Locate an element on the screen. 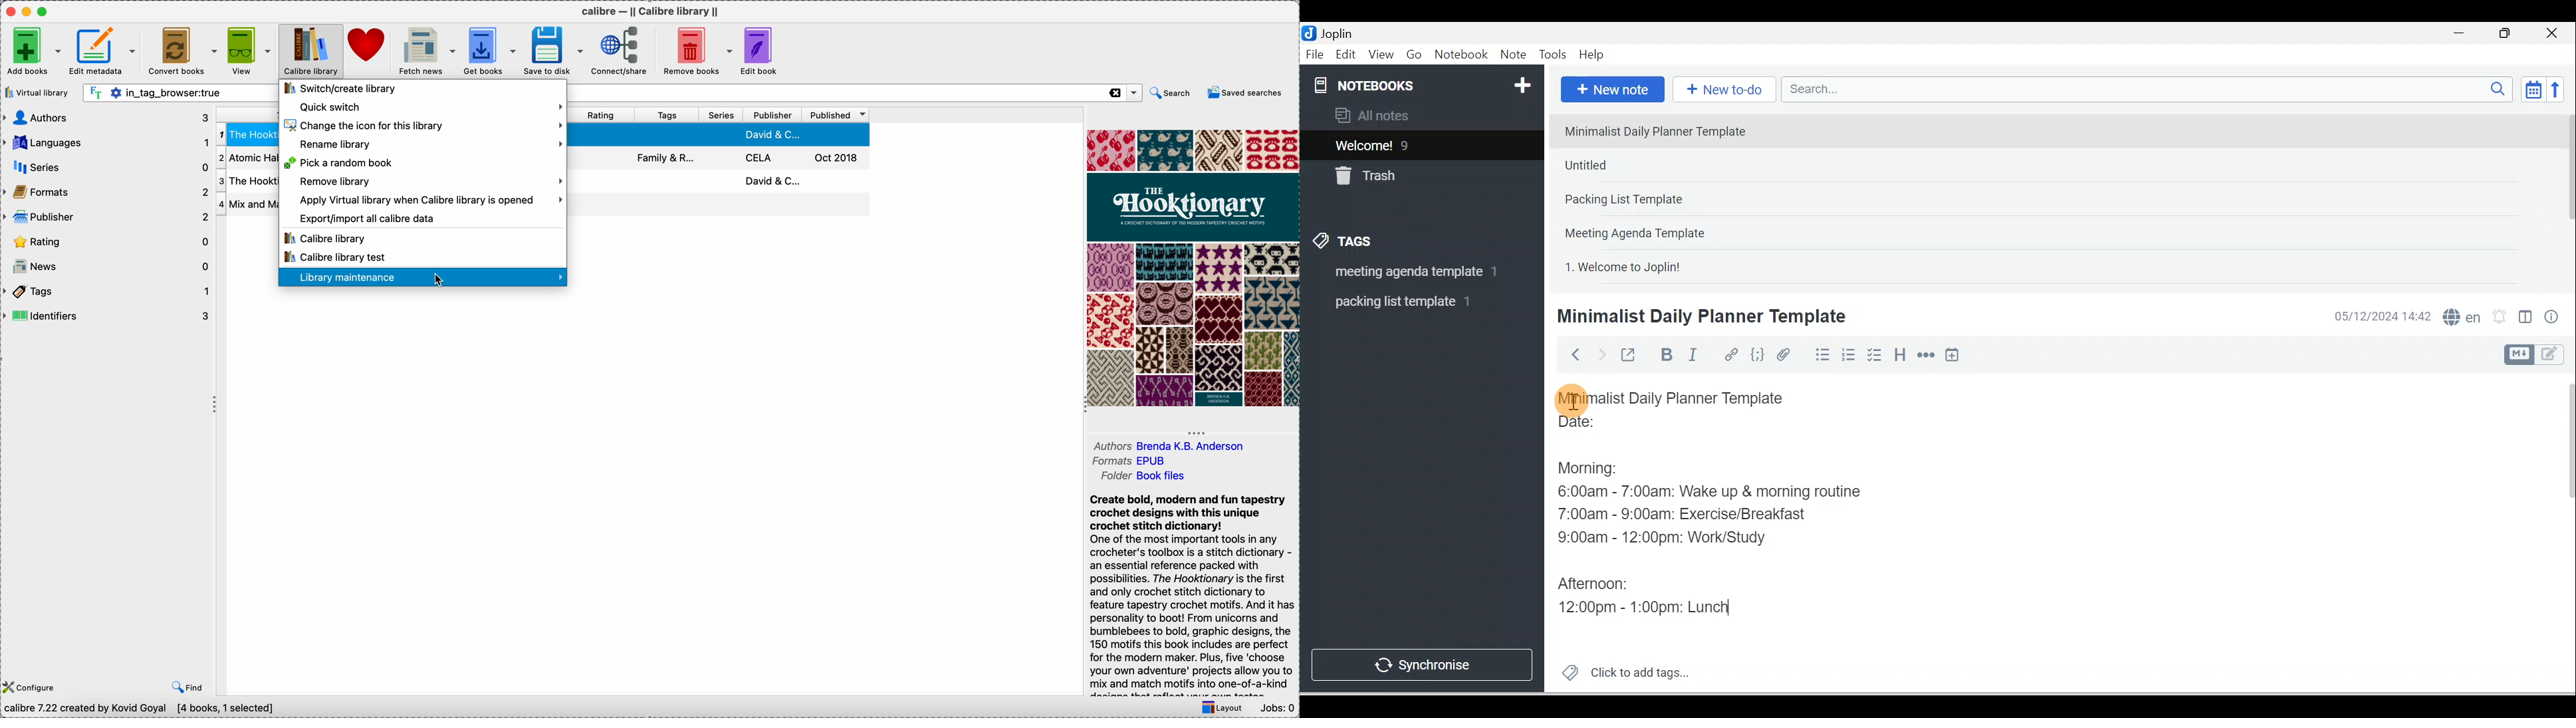  Help is located at coordinates (1592, 55).